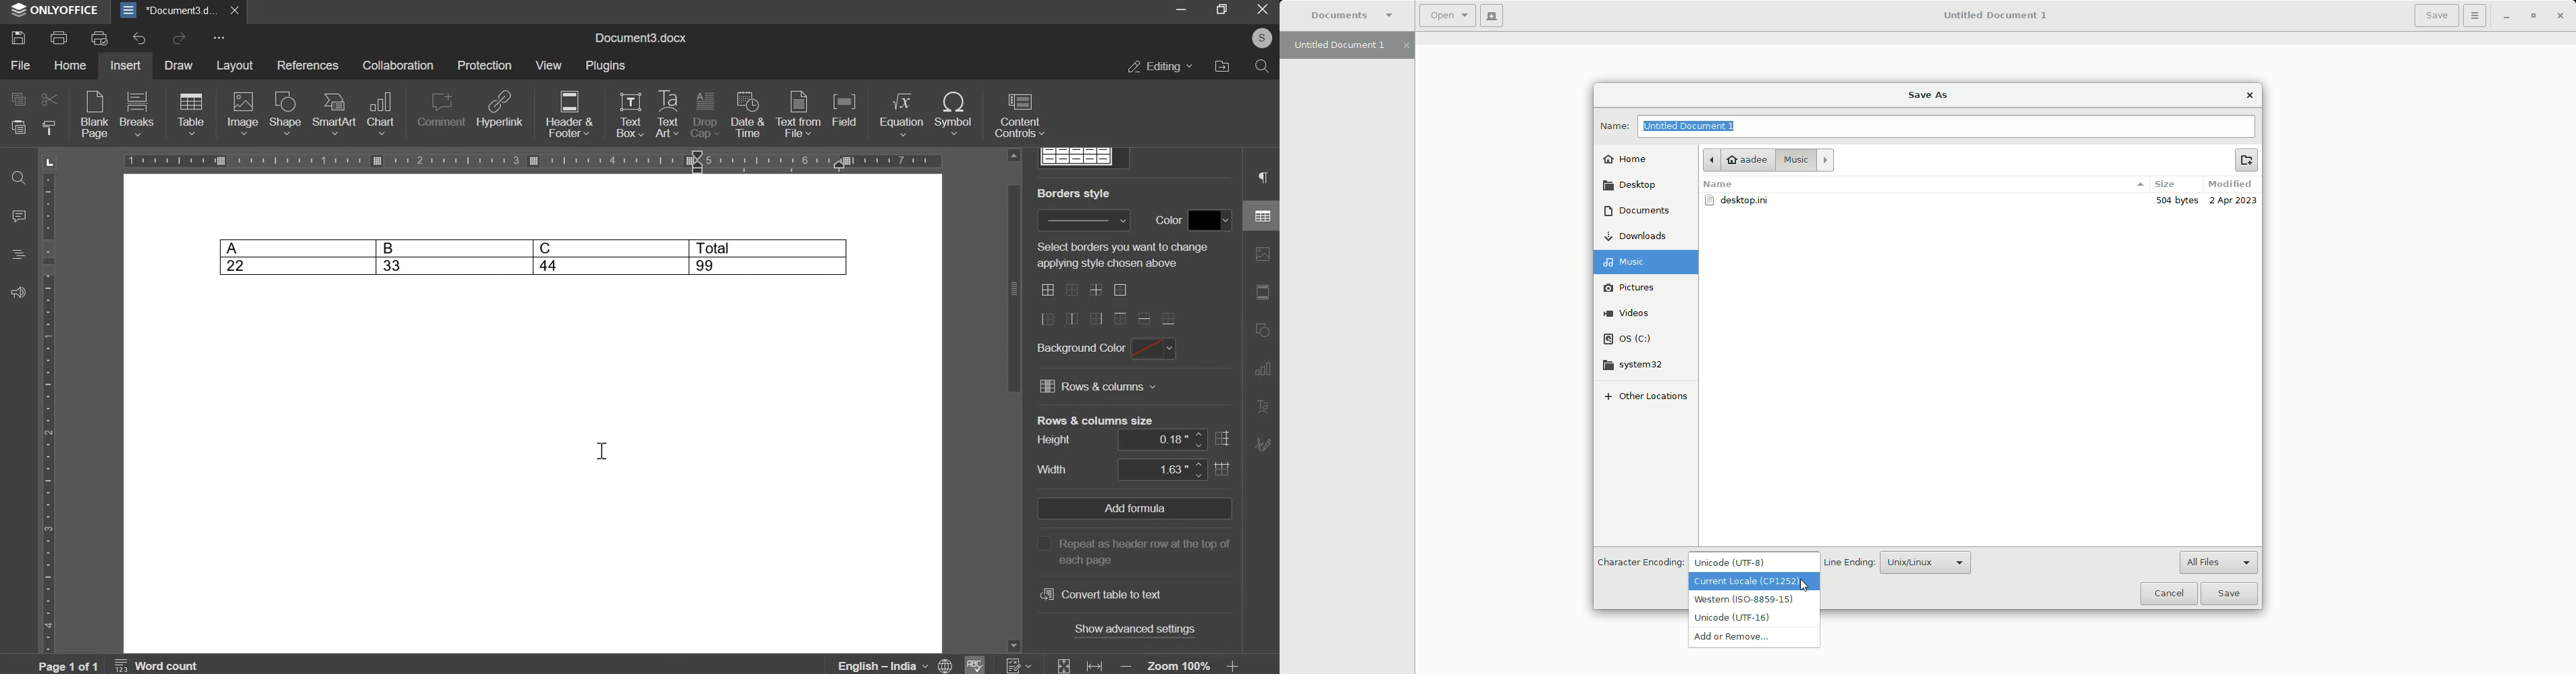 Image resolution: width=2576 pixels, height=700 pixels. What do you see at coordinates (1755, 636) in the screenshot?
I see `Add or remove` at bounding box center [1755, 636].